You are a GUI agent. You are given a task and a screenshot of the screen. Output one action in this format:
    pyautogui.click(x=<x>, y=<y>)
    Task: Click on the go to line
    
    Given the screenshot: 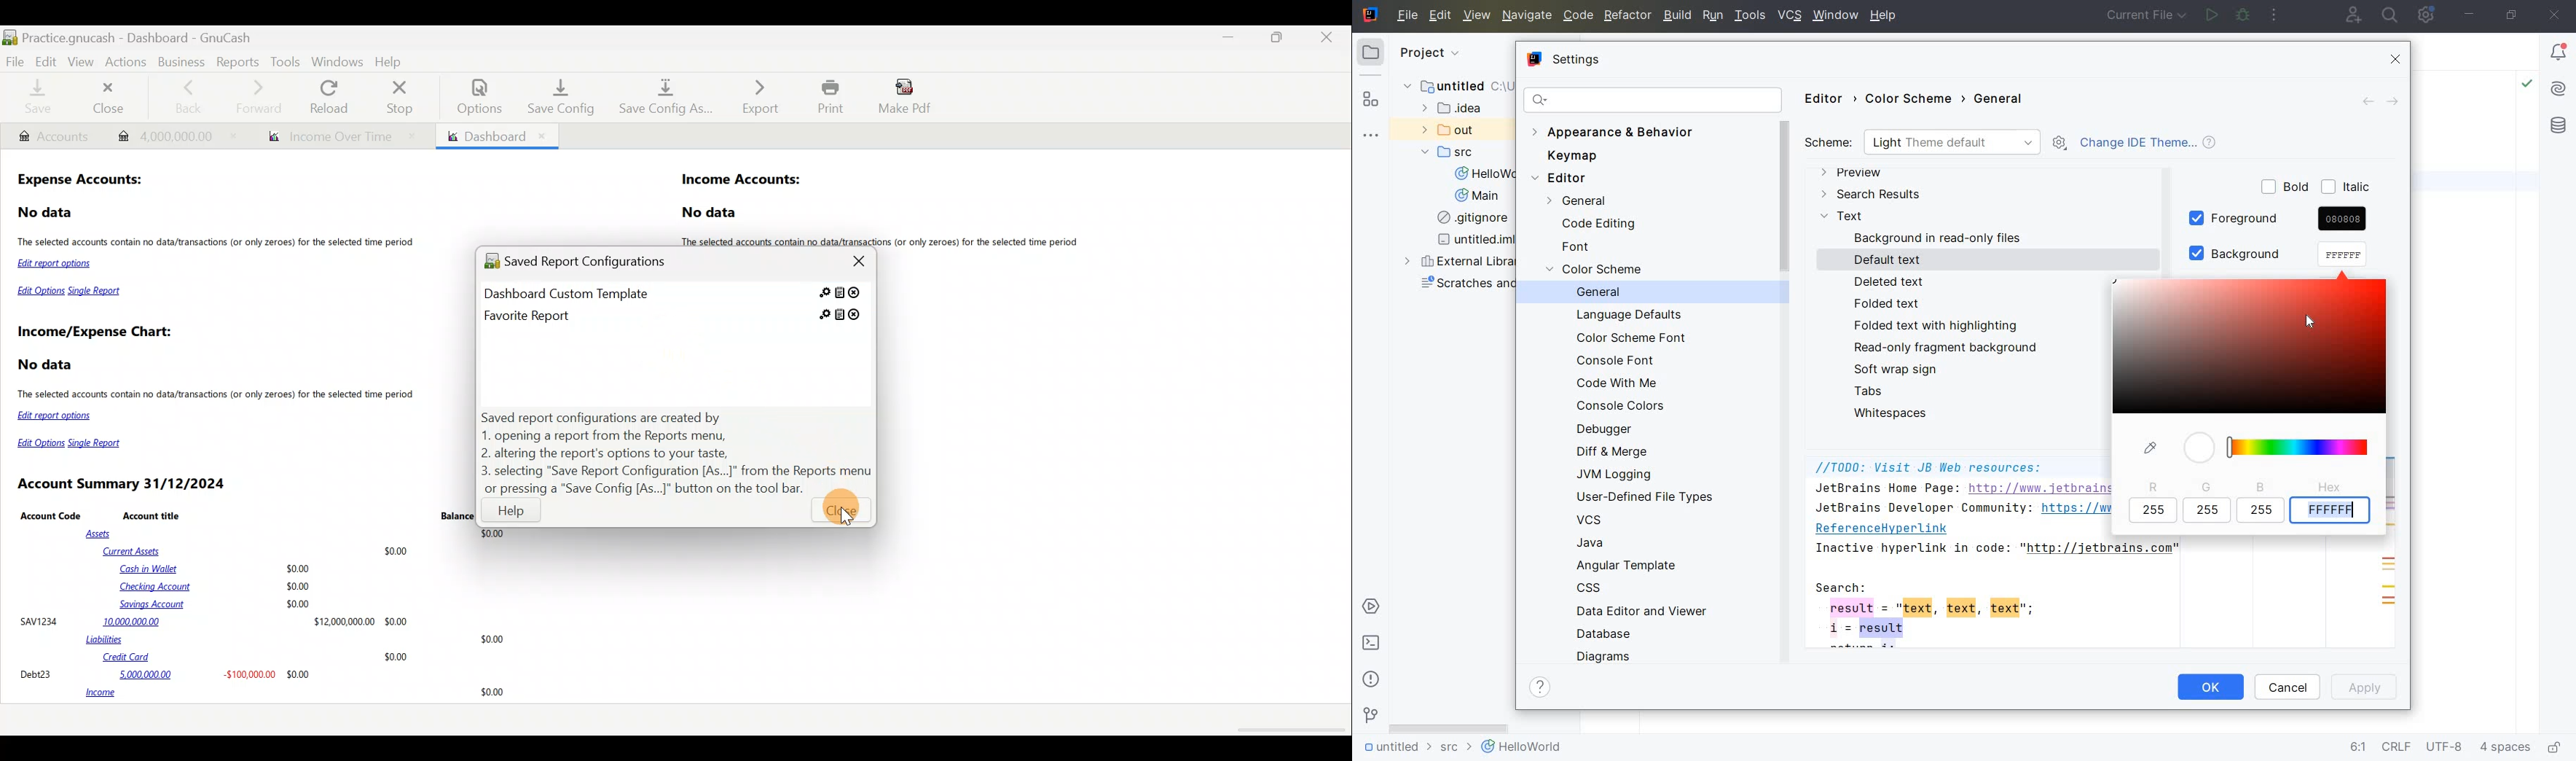 What is the action you would take?
    pyautogui.click(x=2357, y=748)
    